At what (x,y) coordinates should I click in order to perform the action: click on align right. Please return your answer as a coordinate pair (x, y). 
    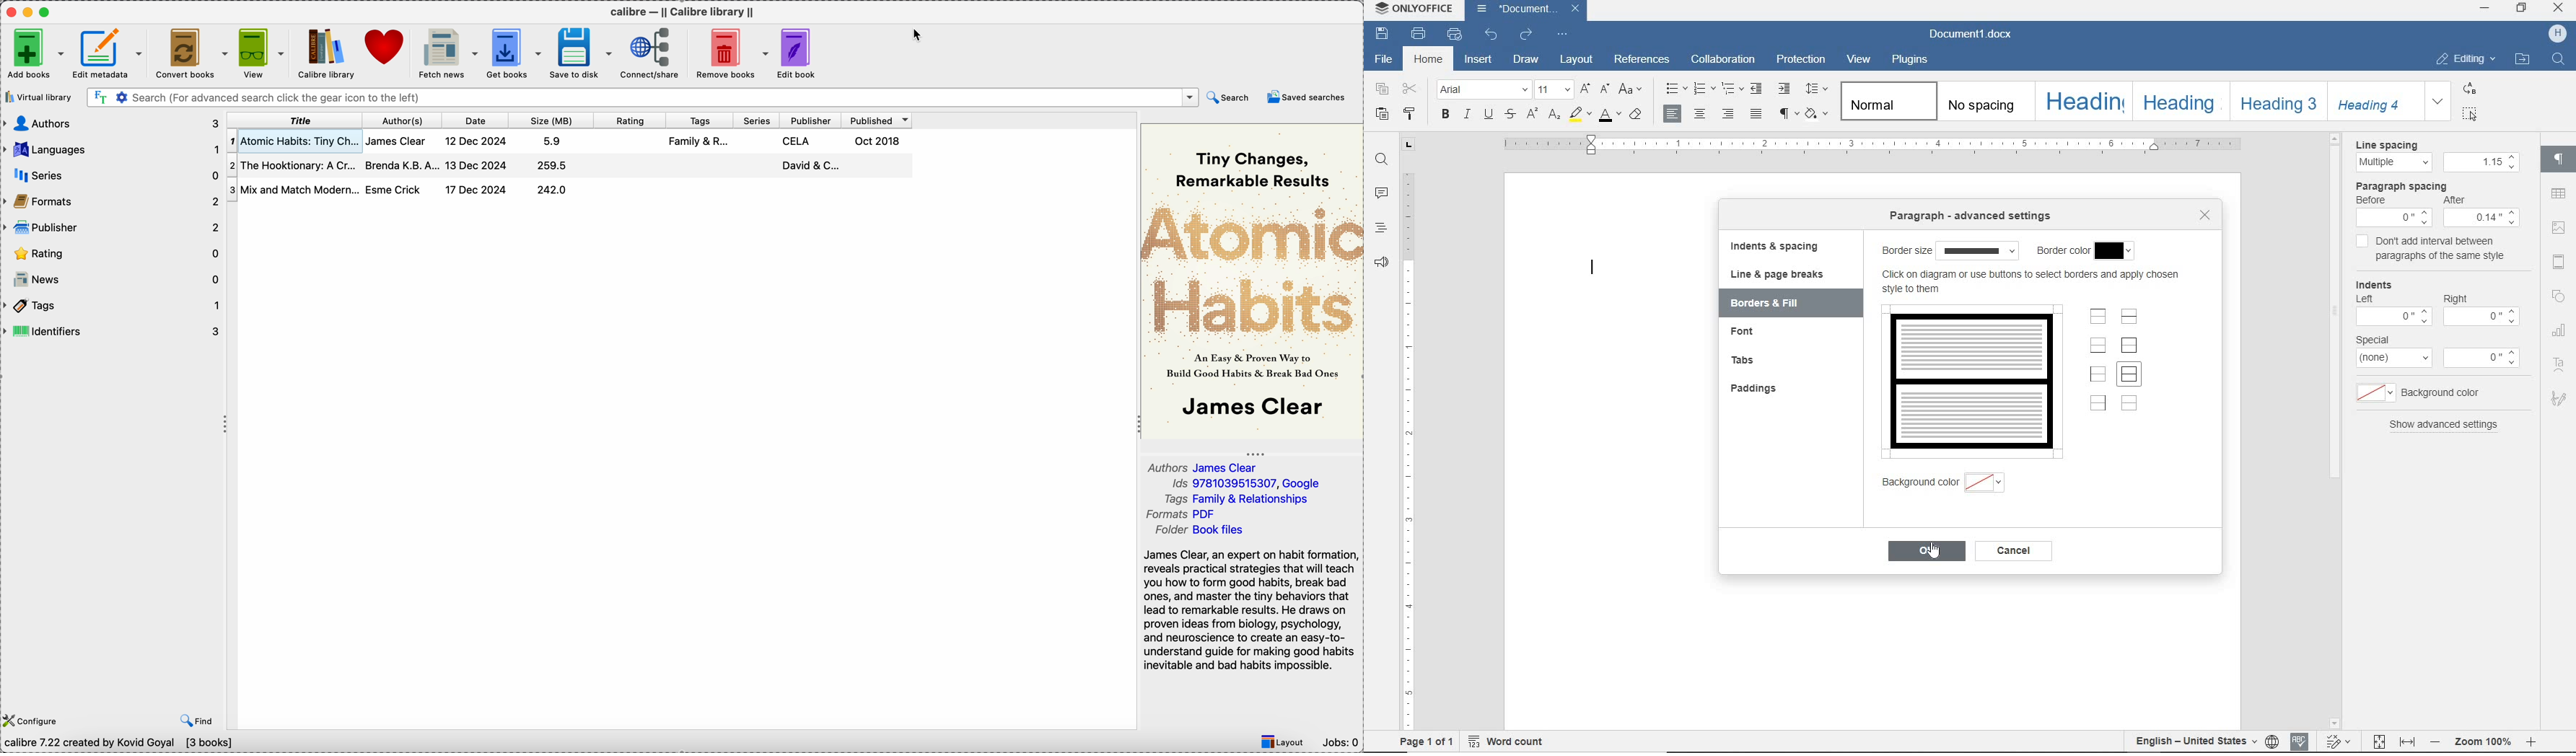
    Looking at the image, I should click on (1728, 115).